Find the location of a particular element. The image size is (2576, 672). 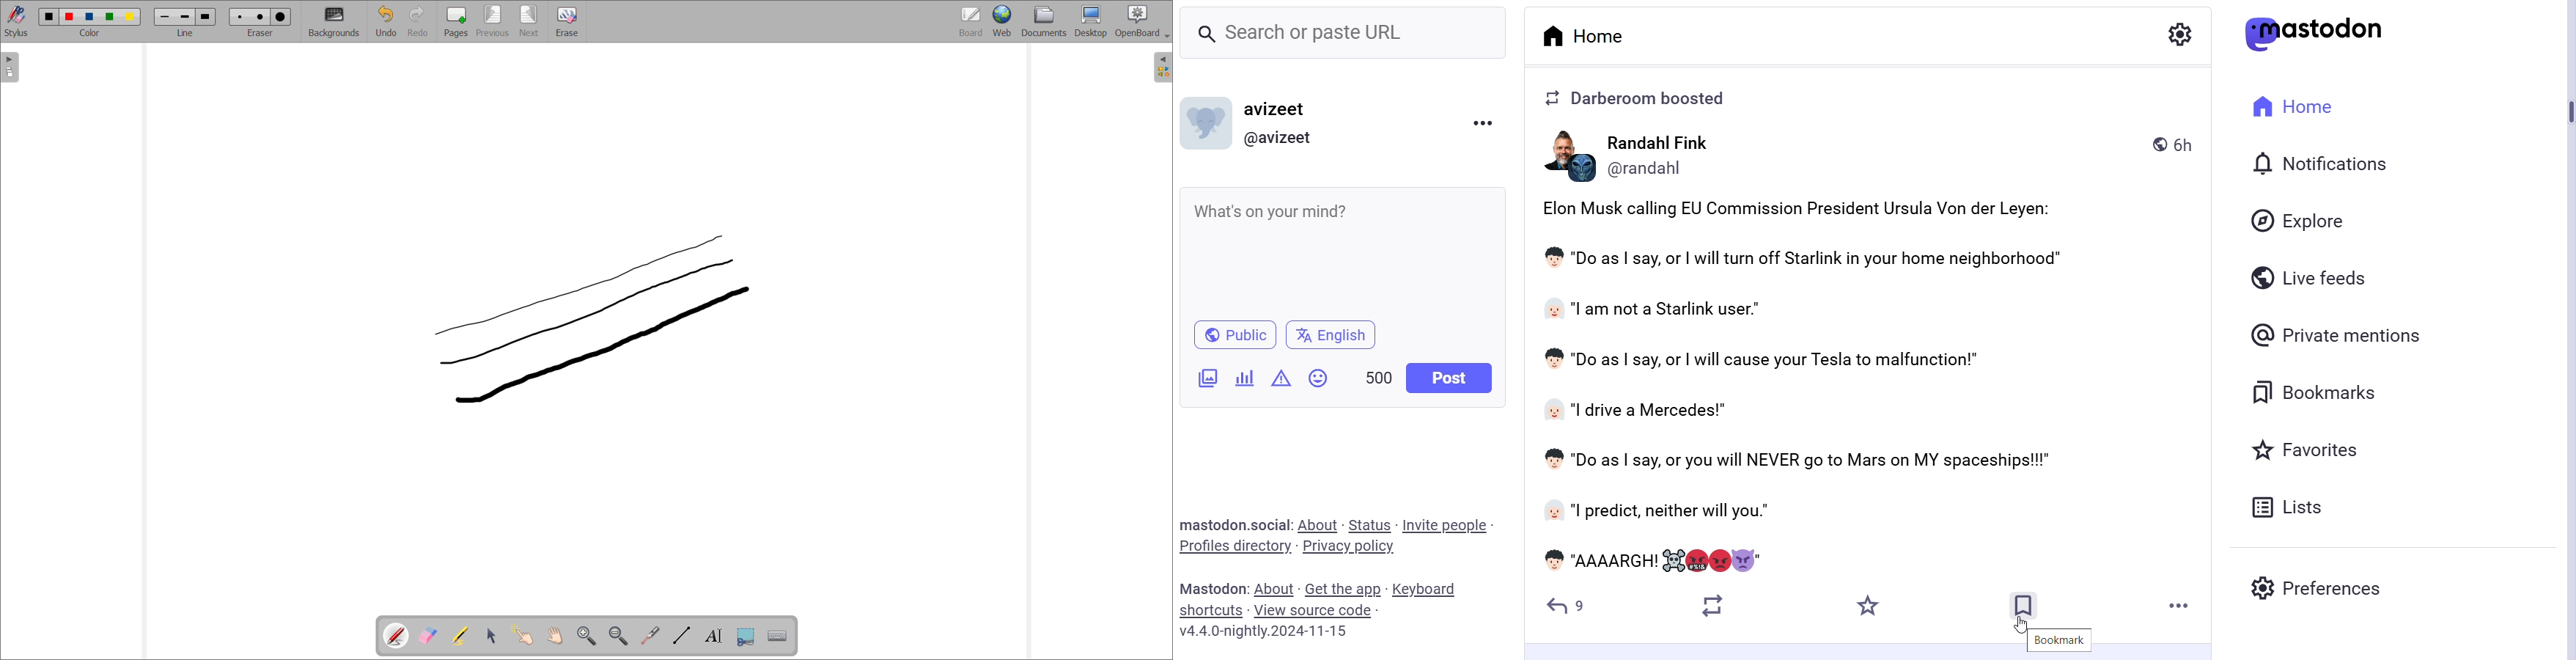

Profiles Directory is located at coordinates (1235, 548).